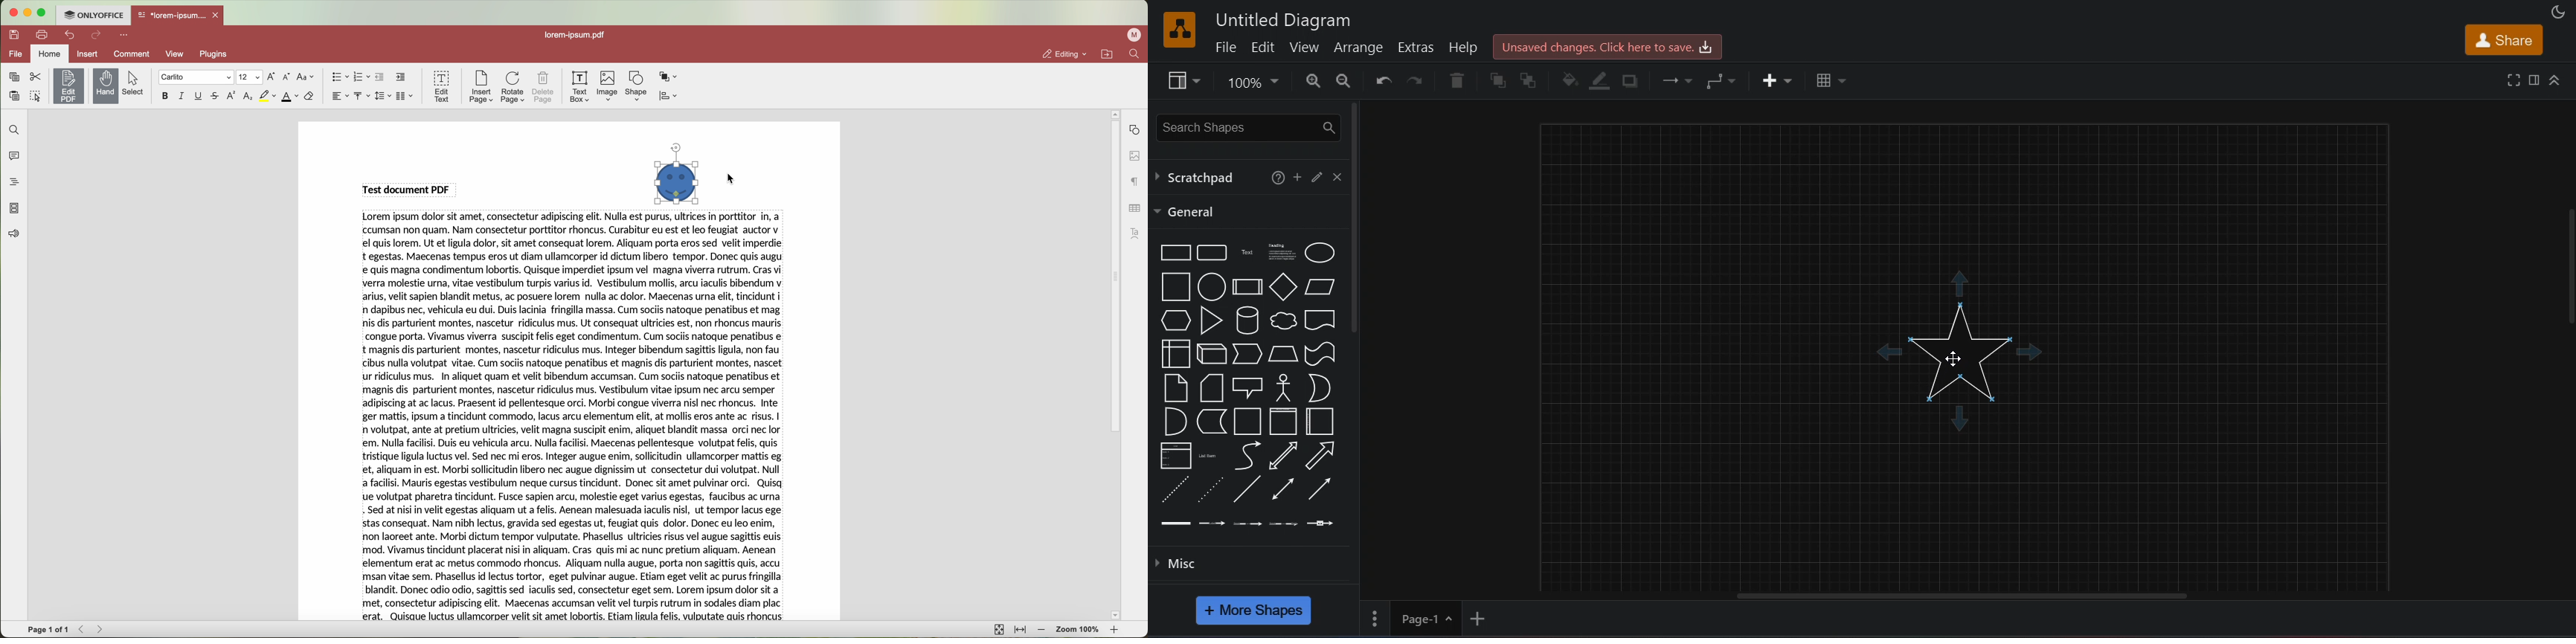  What do you see at coordinates (1212, 286) in the screenshot?
I see `circle` at bounding box center [1212, 286].